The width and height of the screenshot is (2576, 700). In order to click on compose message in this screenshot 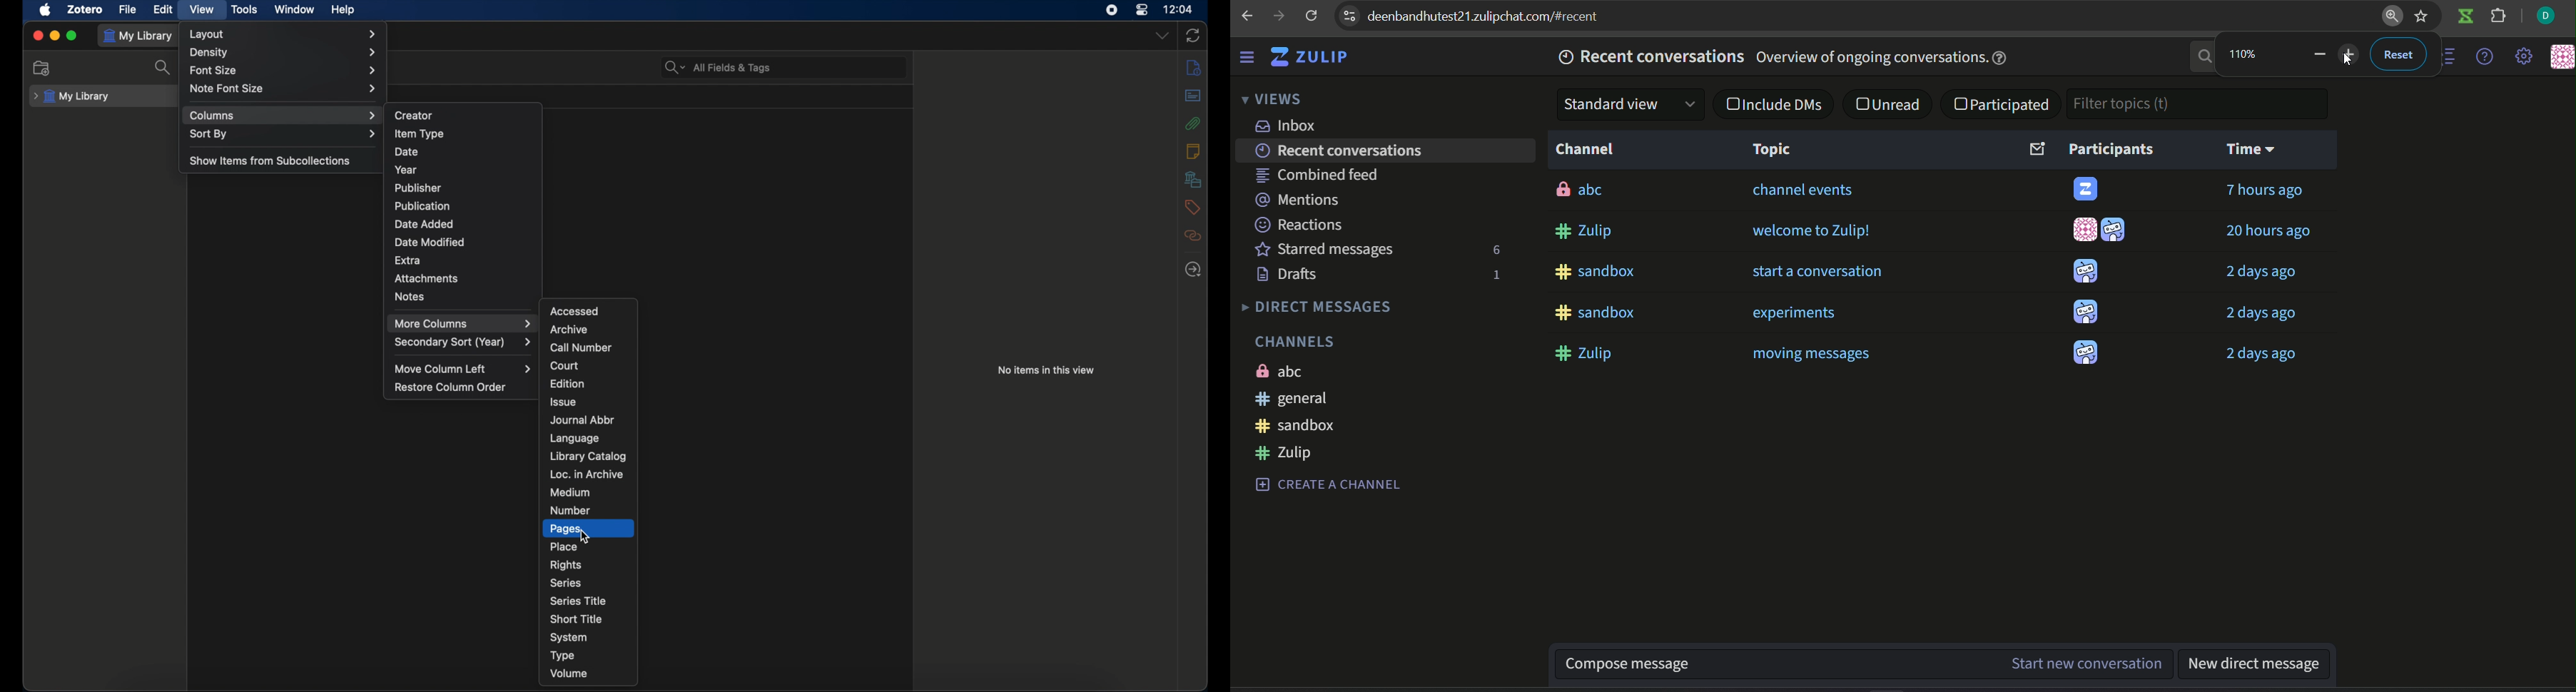, I will do `click(1777, 663)`.